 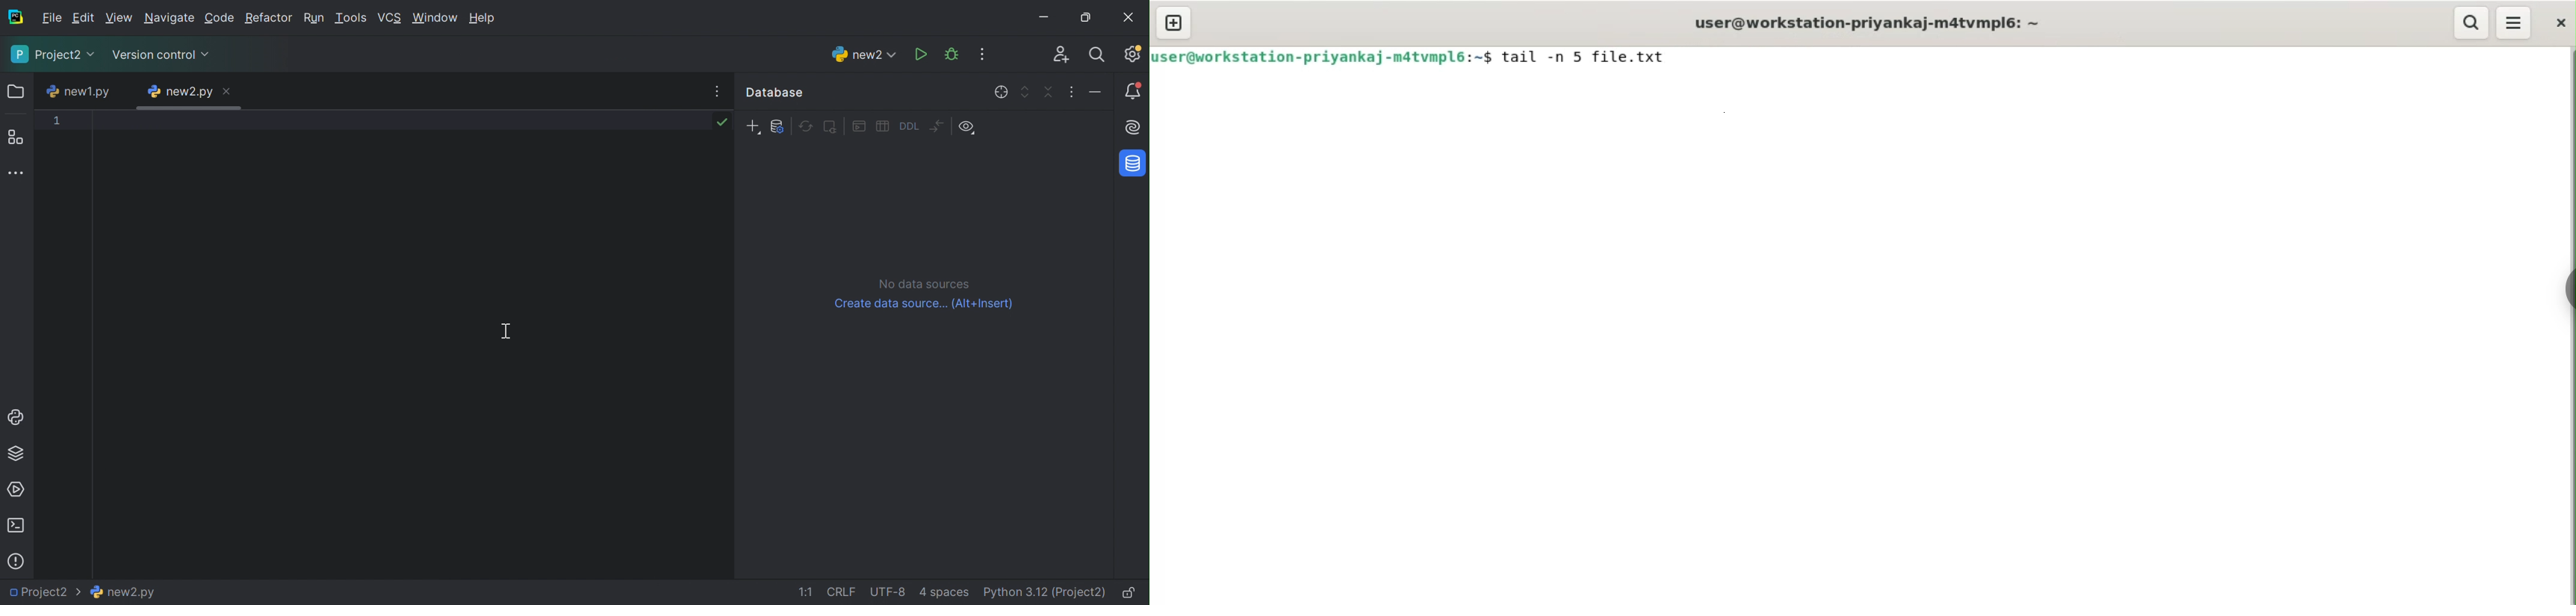 I want to click on Edit data, so click(x=884, y=125).